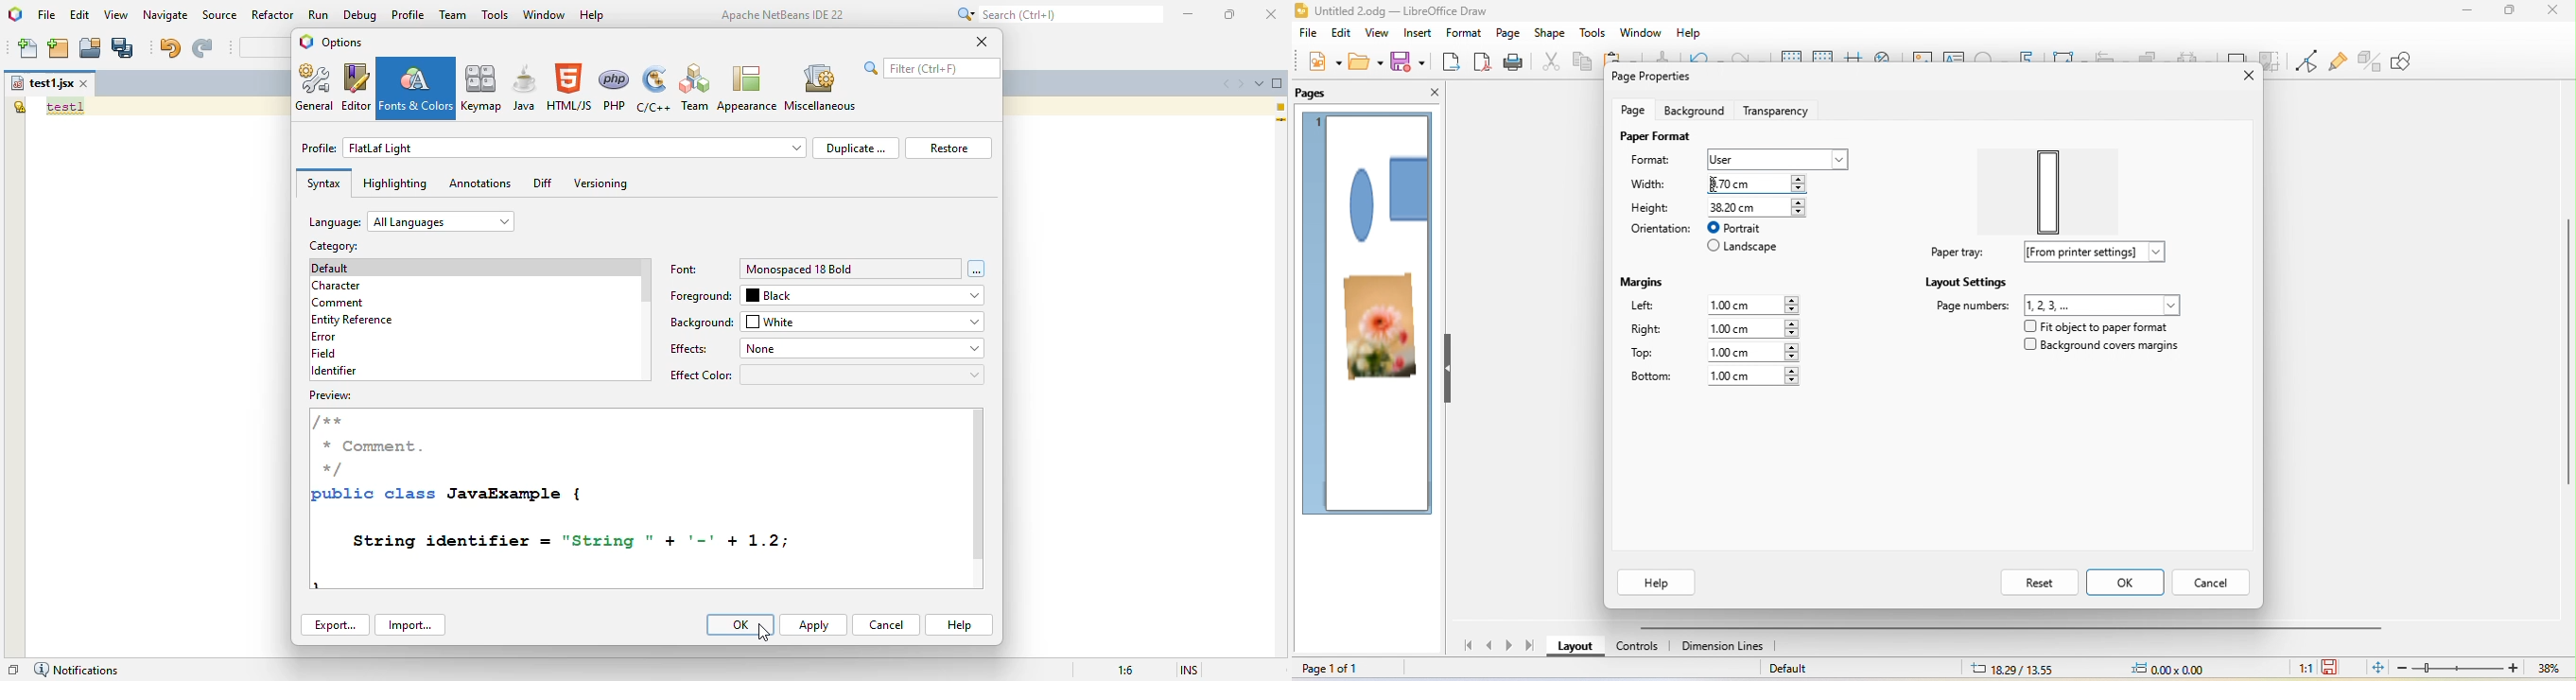  Describe the element at coordinates (2339, 59) in the screenshot. I see `show gluepoint function` at that location.